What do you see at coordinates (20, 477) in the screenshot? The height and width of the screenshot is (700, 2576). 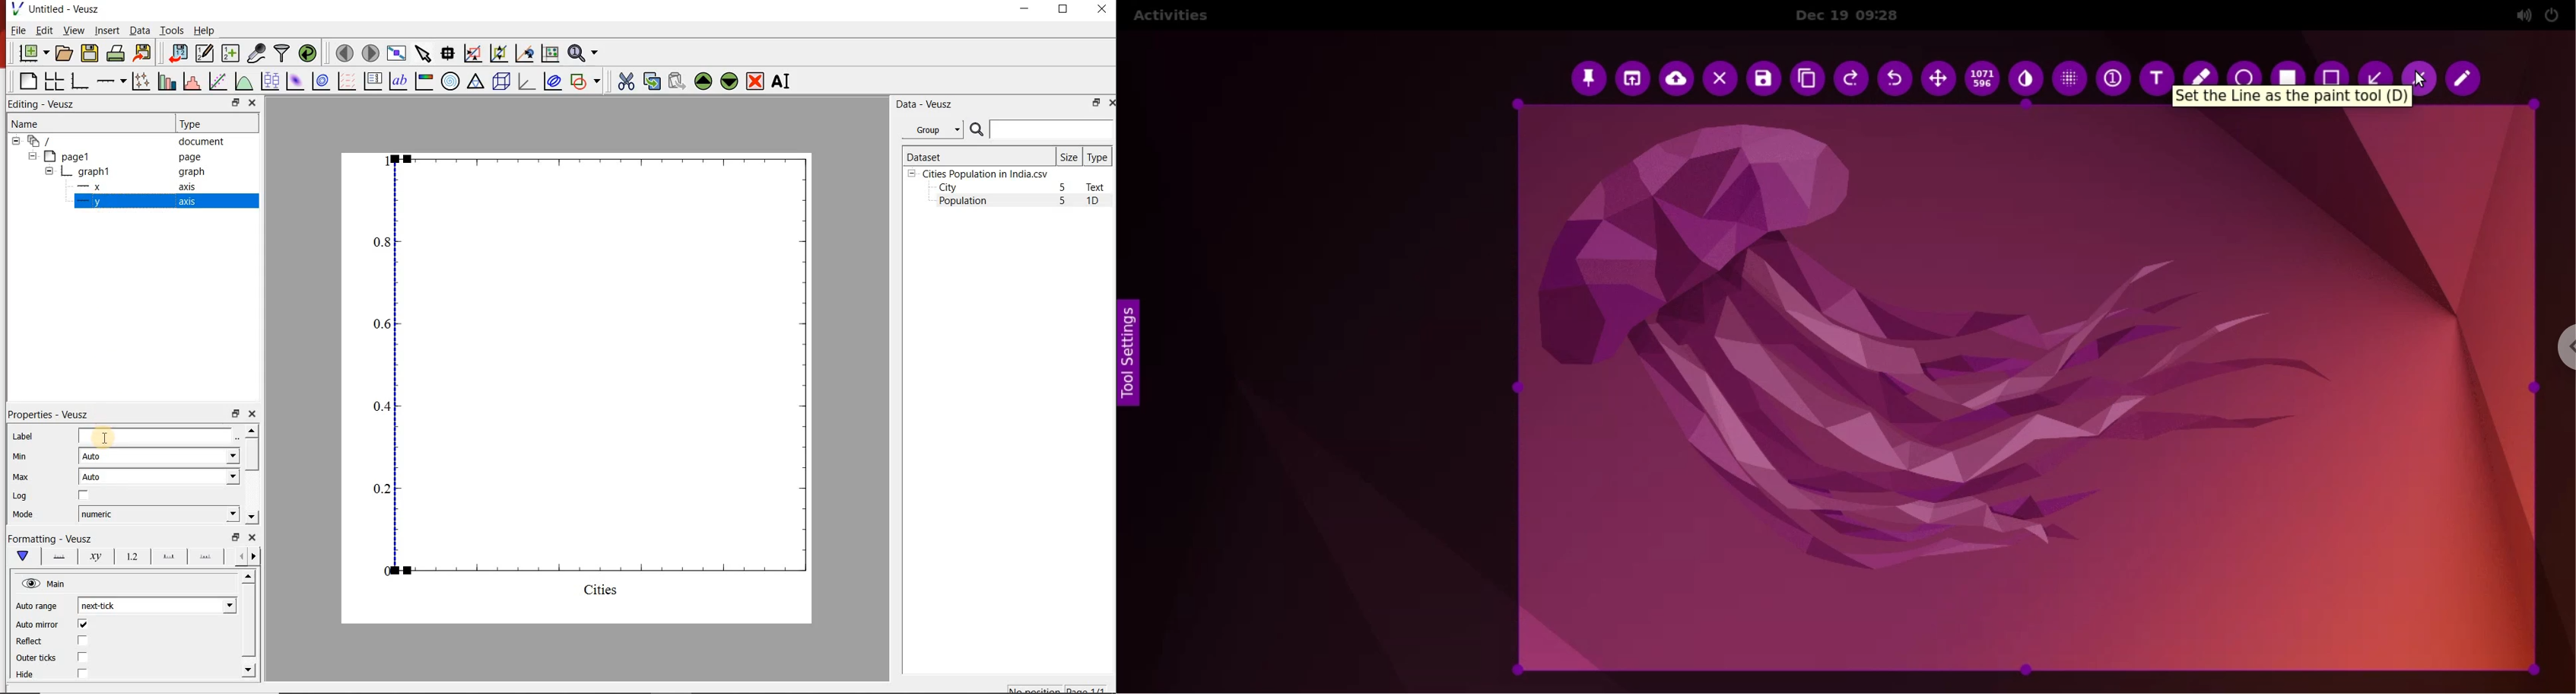 I see `Max` at bounding box center [20, 477].